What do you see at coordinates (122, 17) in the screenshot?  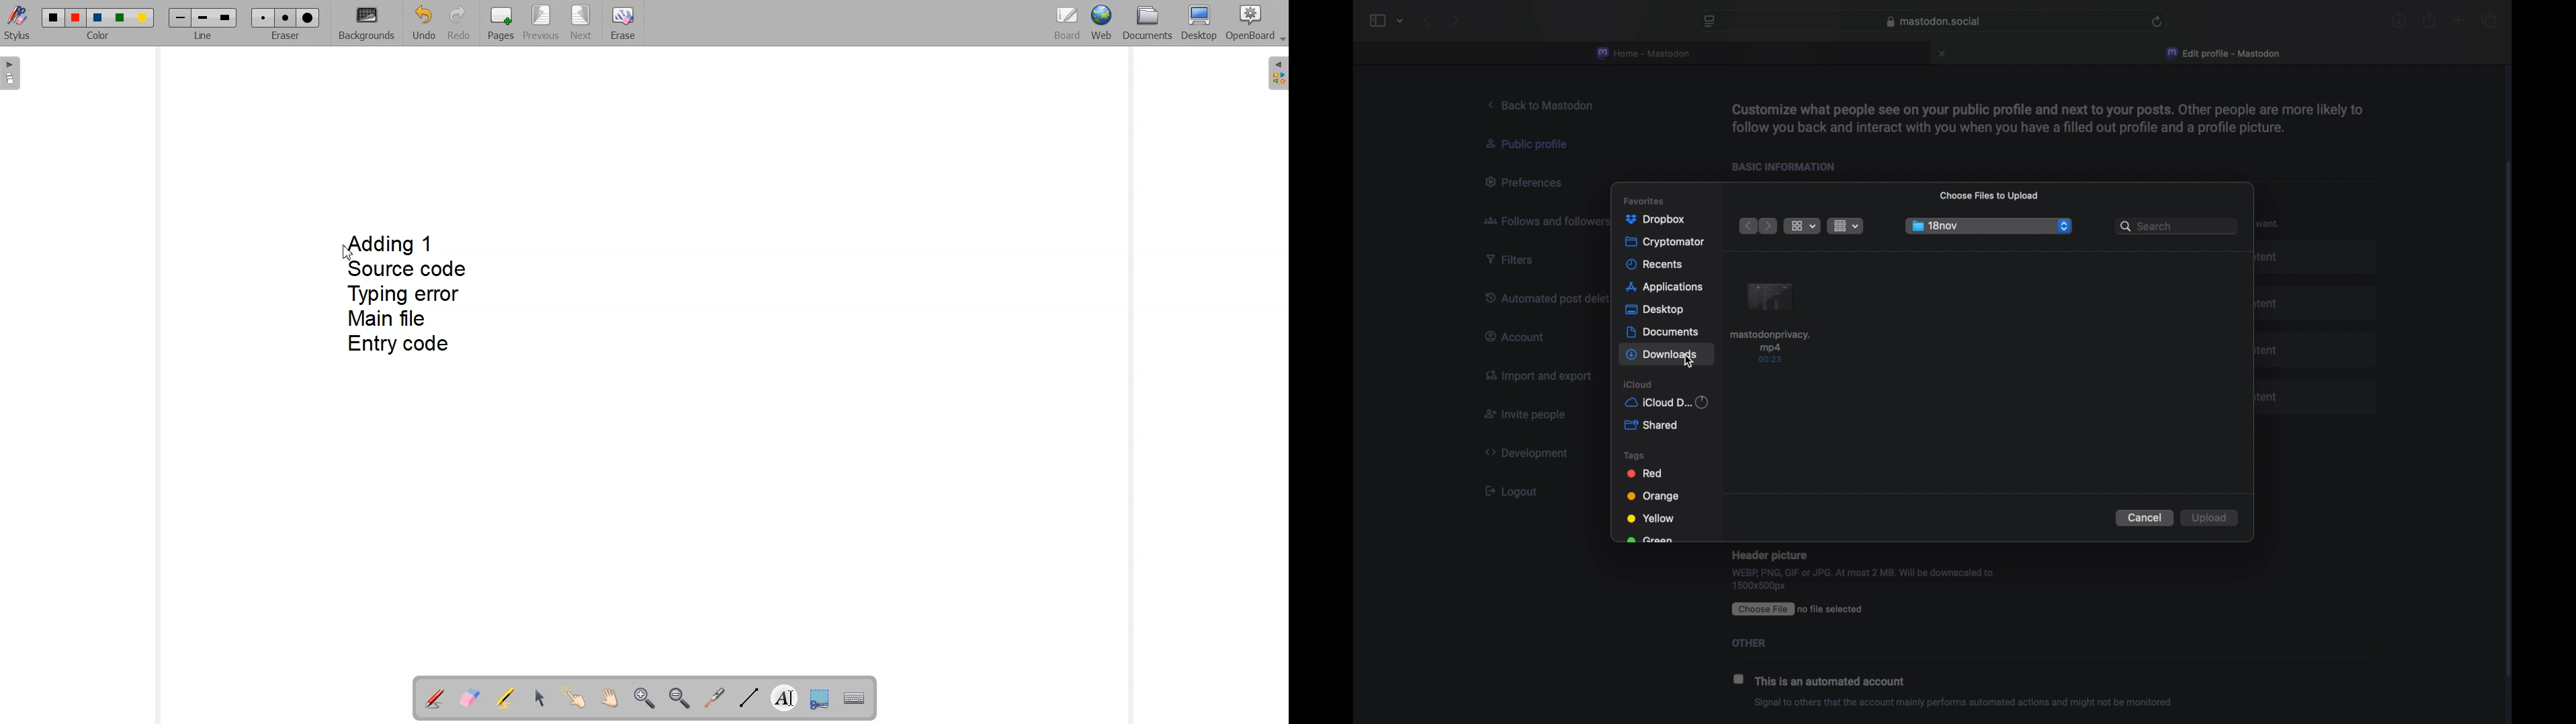 I see `Color 4` at bounding box center [122, 17].